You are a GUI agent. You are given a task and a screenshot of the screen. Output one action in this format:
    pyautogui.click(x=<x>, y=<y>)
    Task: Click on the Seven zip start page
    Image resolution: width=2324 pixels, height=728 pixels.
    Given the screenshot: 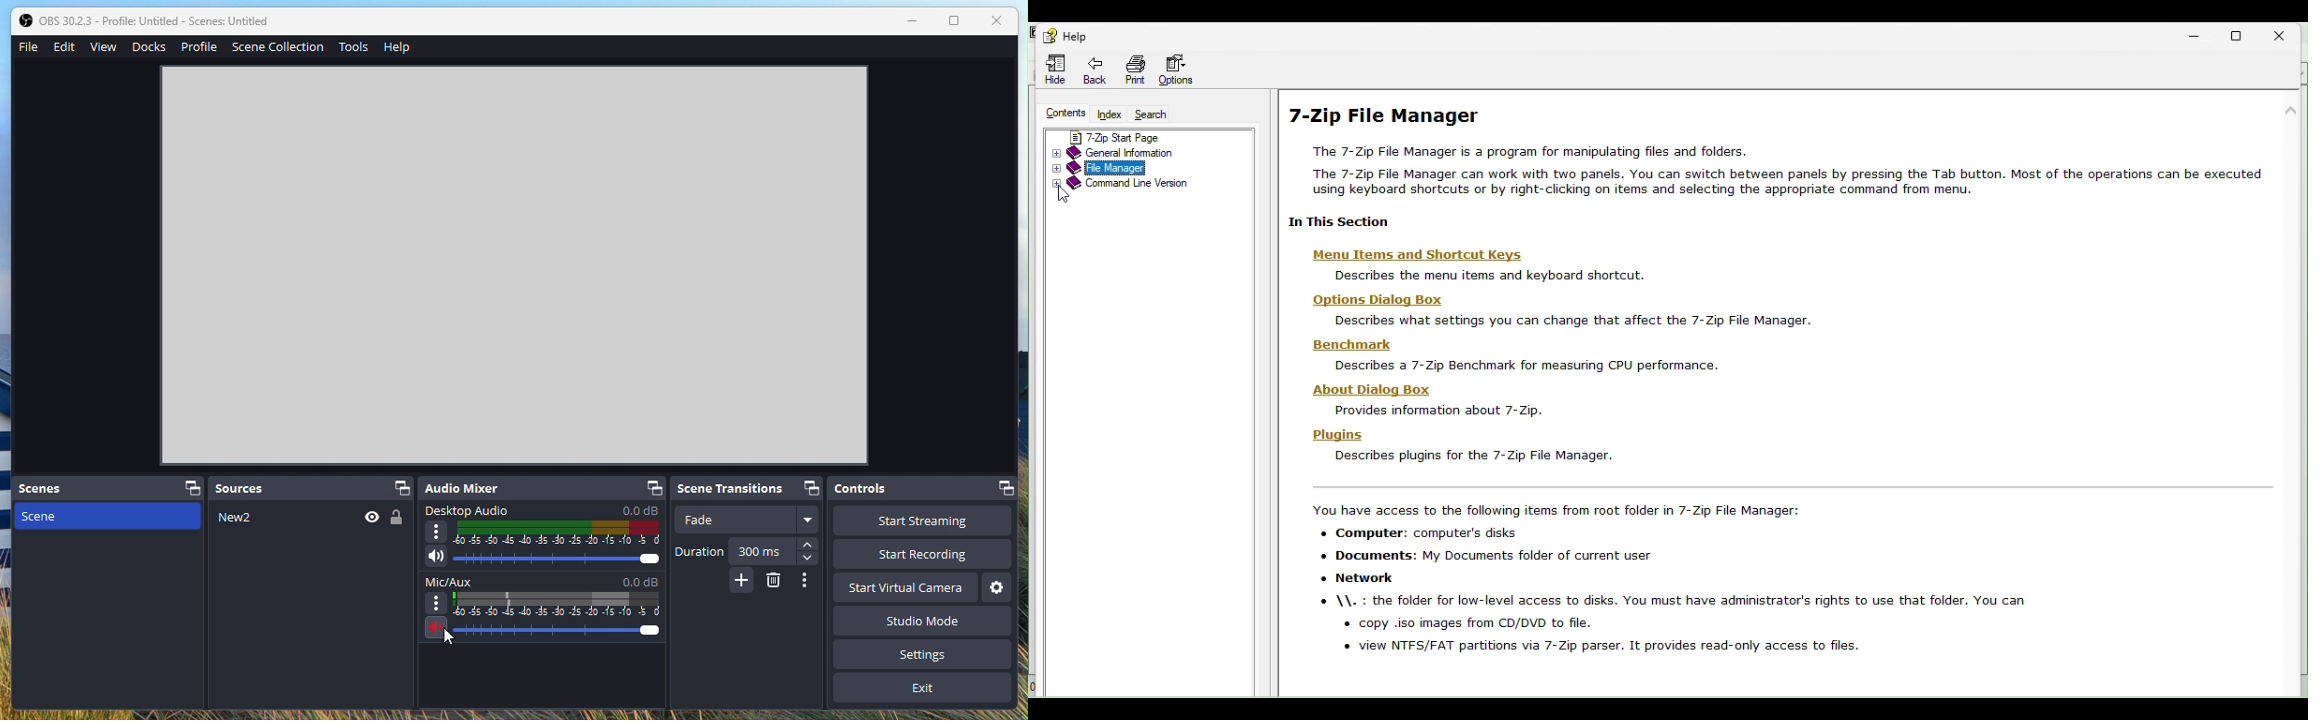 What is the action you would take?
    pyautogui.click(x=1151, y=137)
    